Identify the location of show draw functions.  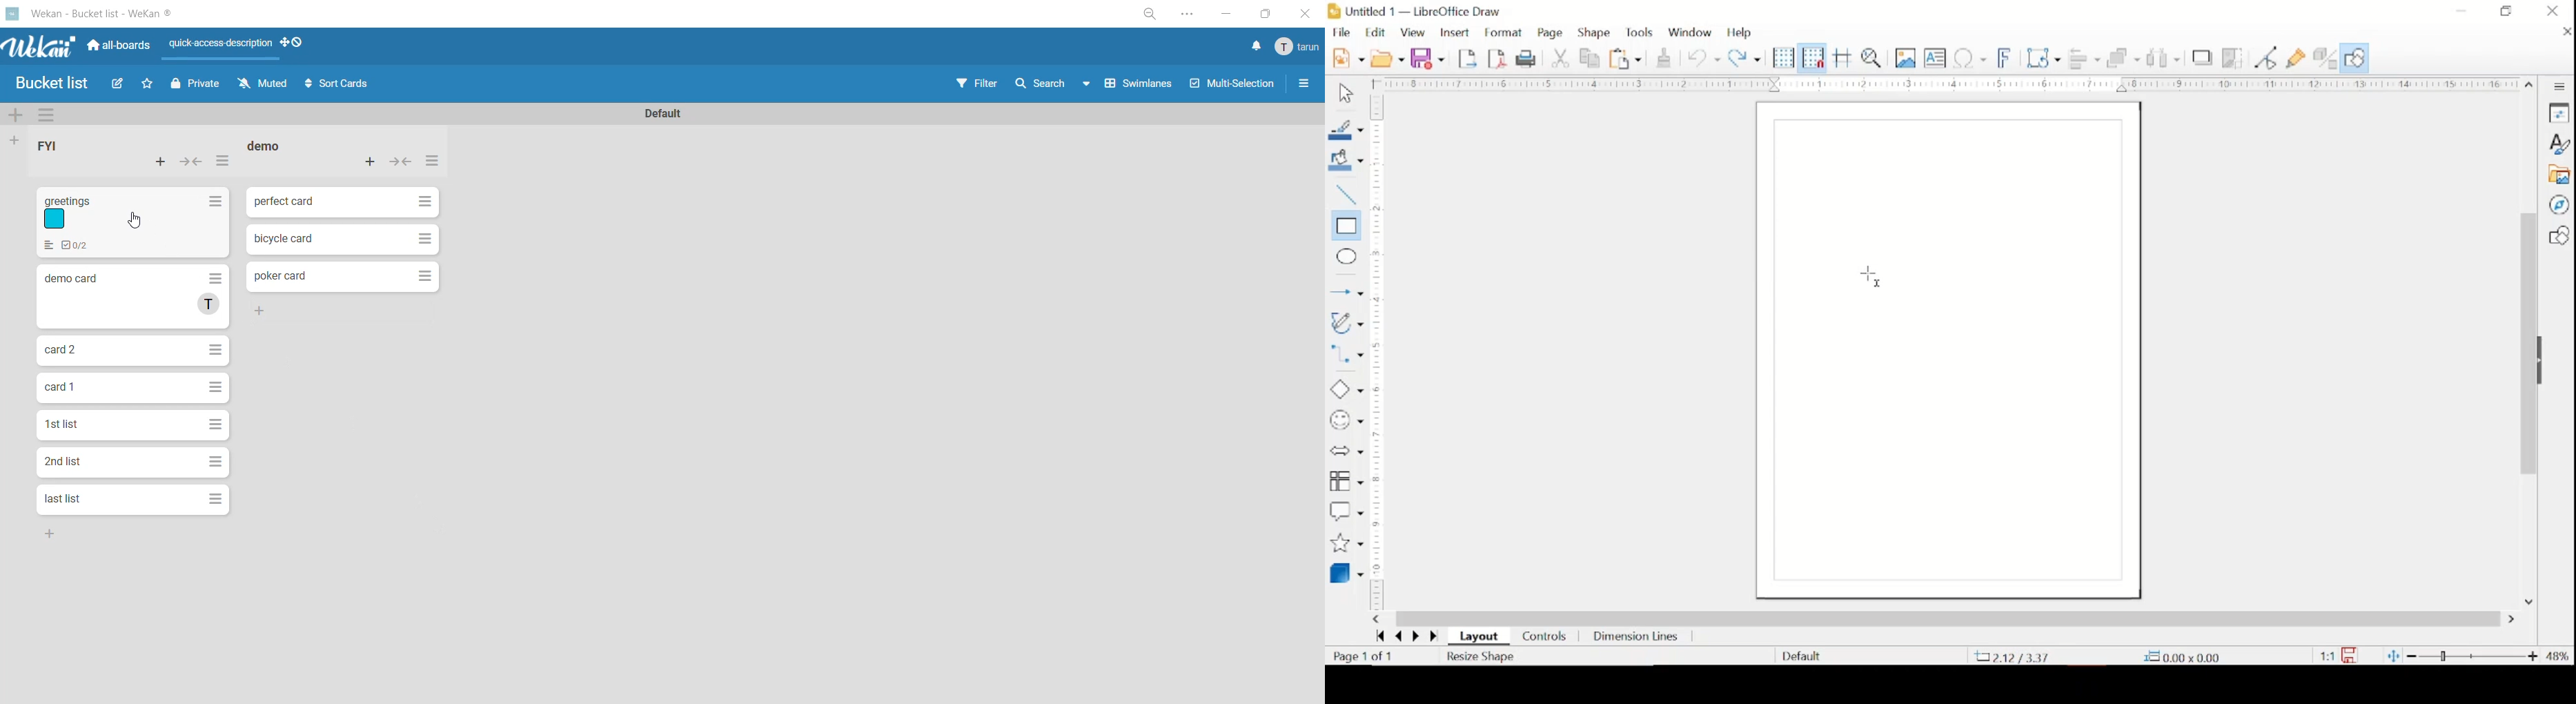
(2355, 58).